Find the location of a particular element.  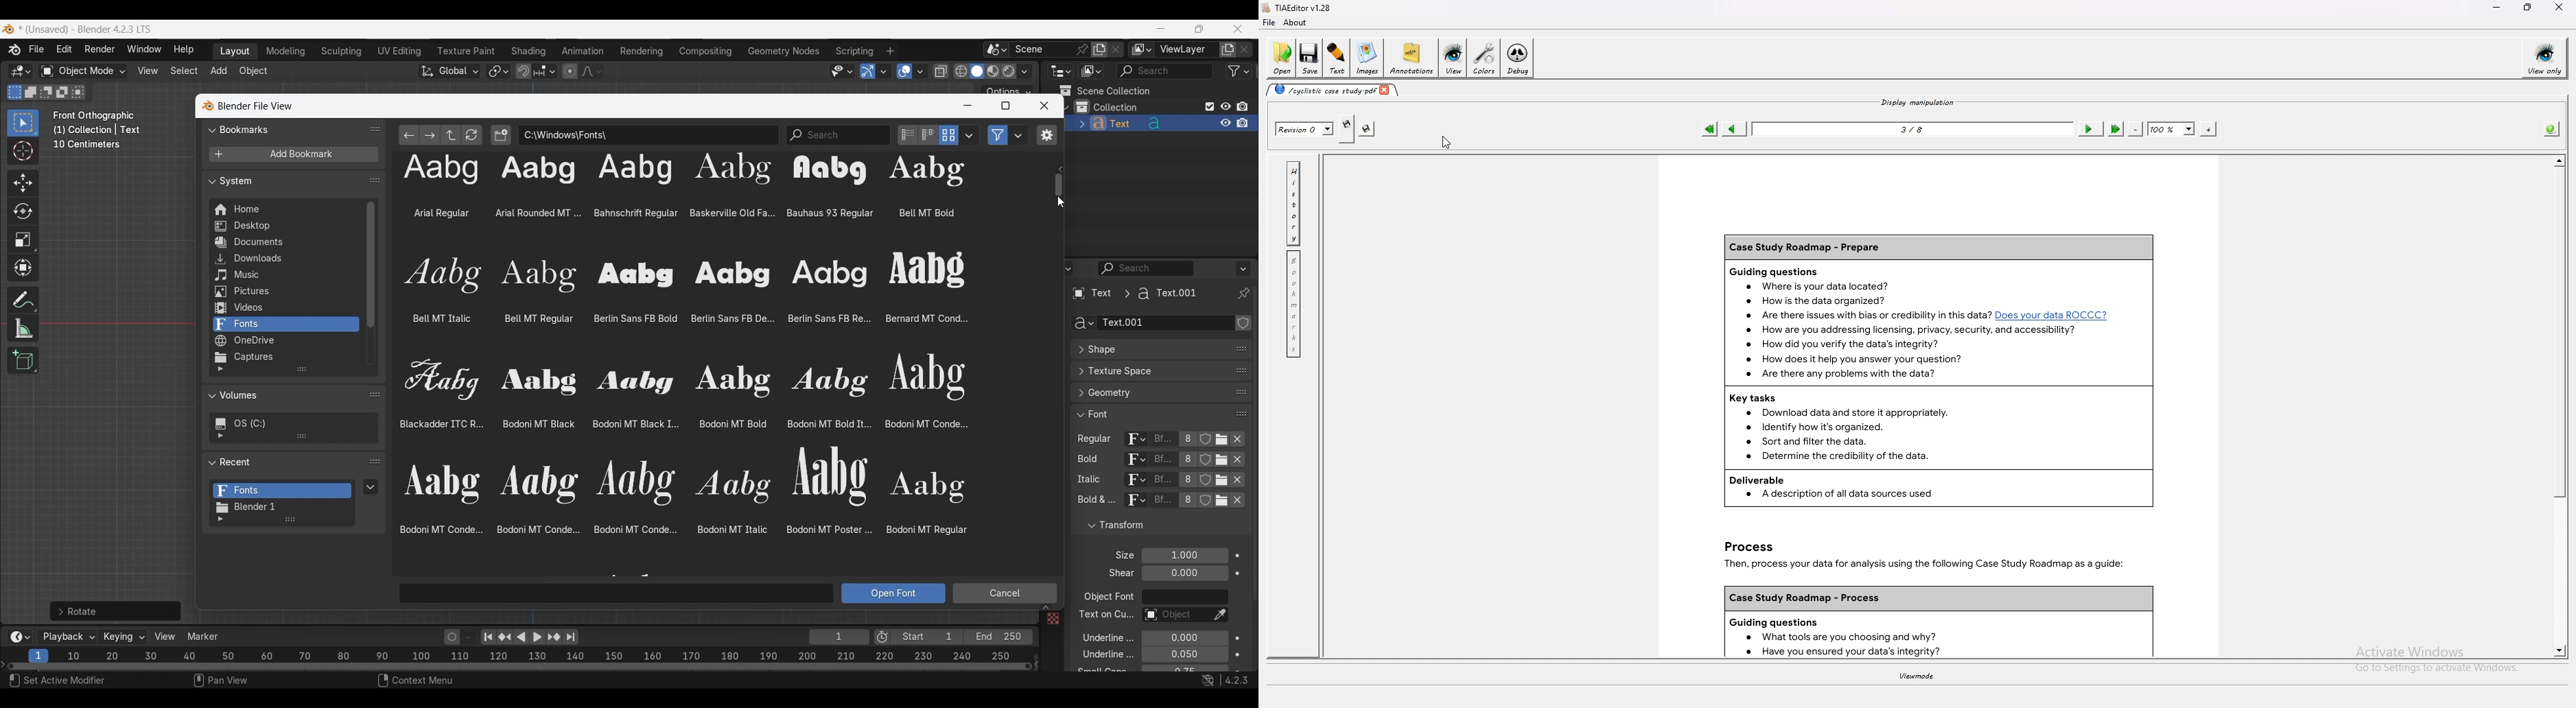

Change order in list is located at coordinates (375, 129).